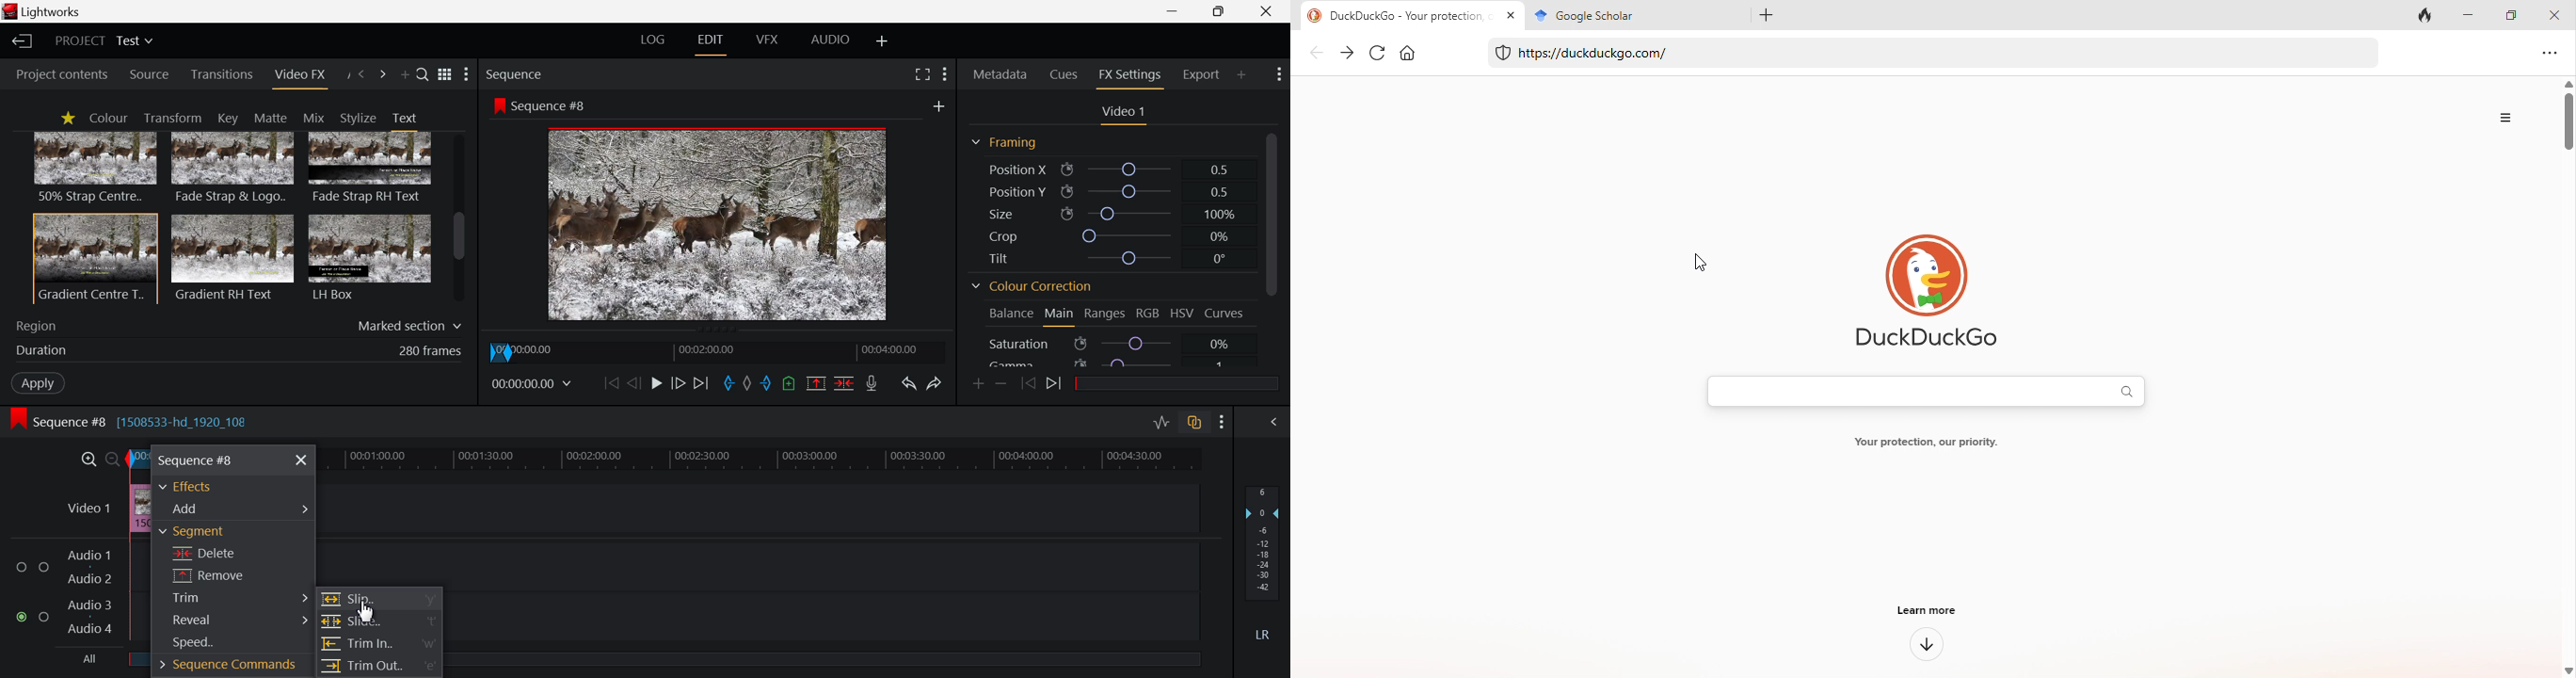  I want to click on Add Layout, so click(883, 40).